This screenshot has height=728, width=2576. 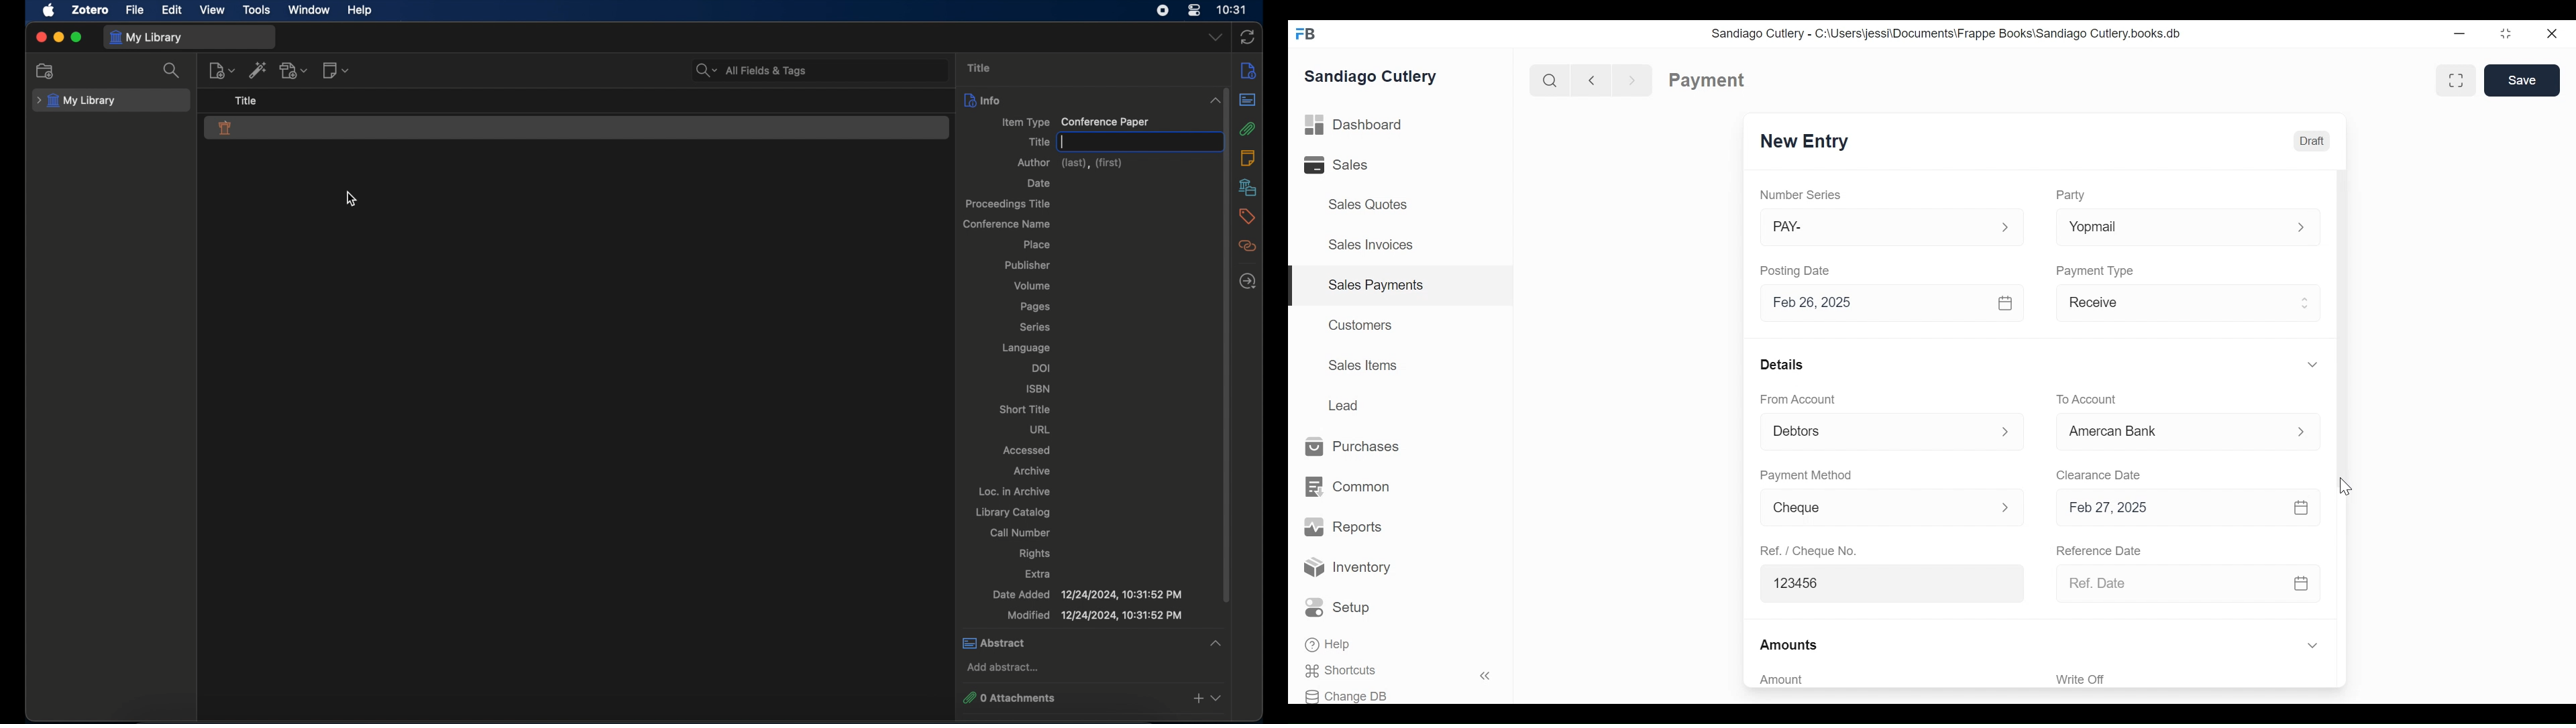 What do you see at coordinates (1006, 225) in the screenshot?
I see `conference name` at bounding box center [1006, 225].